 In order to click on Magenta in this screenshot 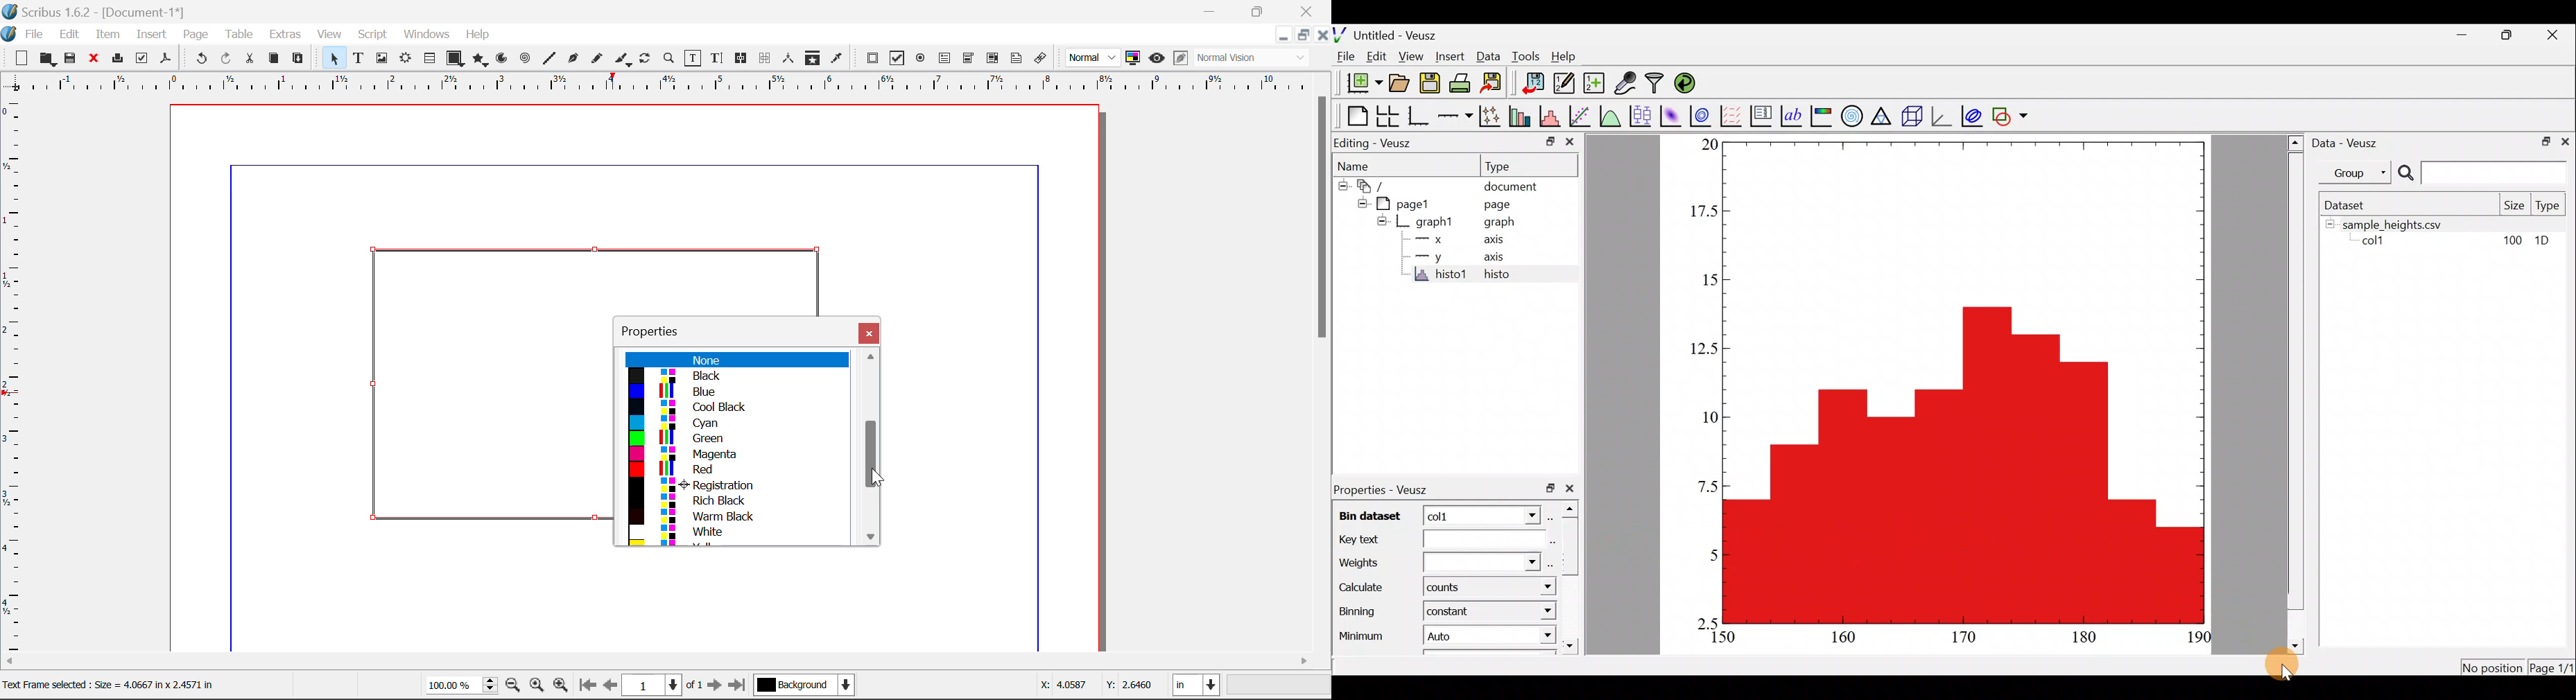, I will do `click(737, 454)`.